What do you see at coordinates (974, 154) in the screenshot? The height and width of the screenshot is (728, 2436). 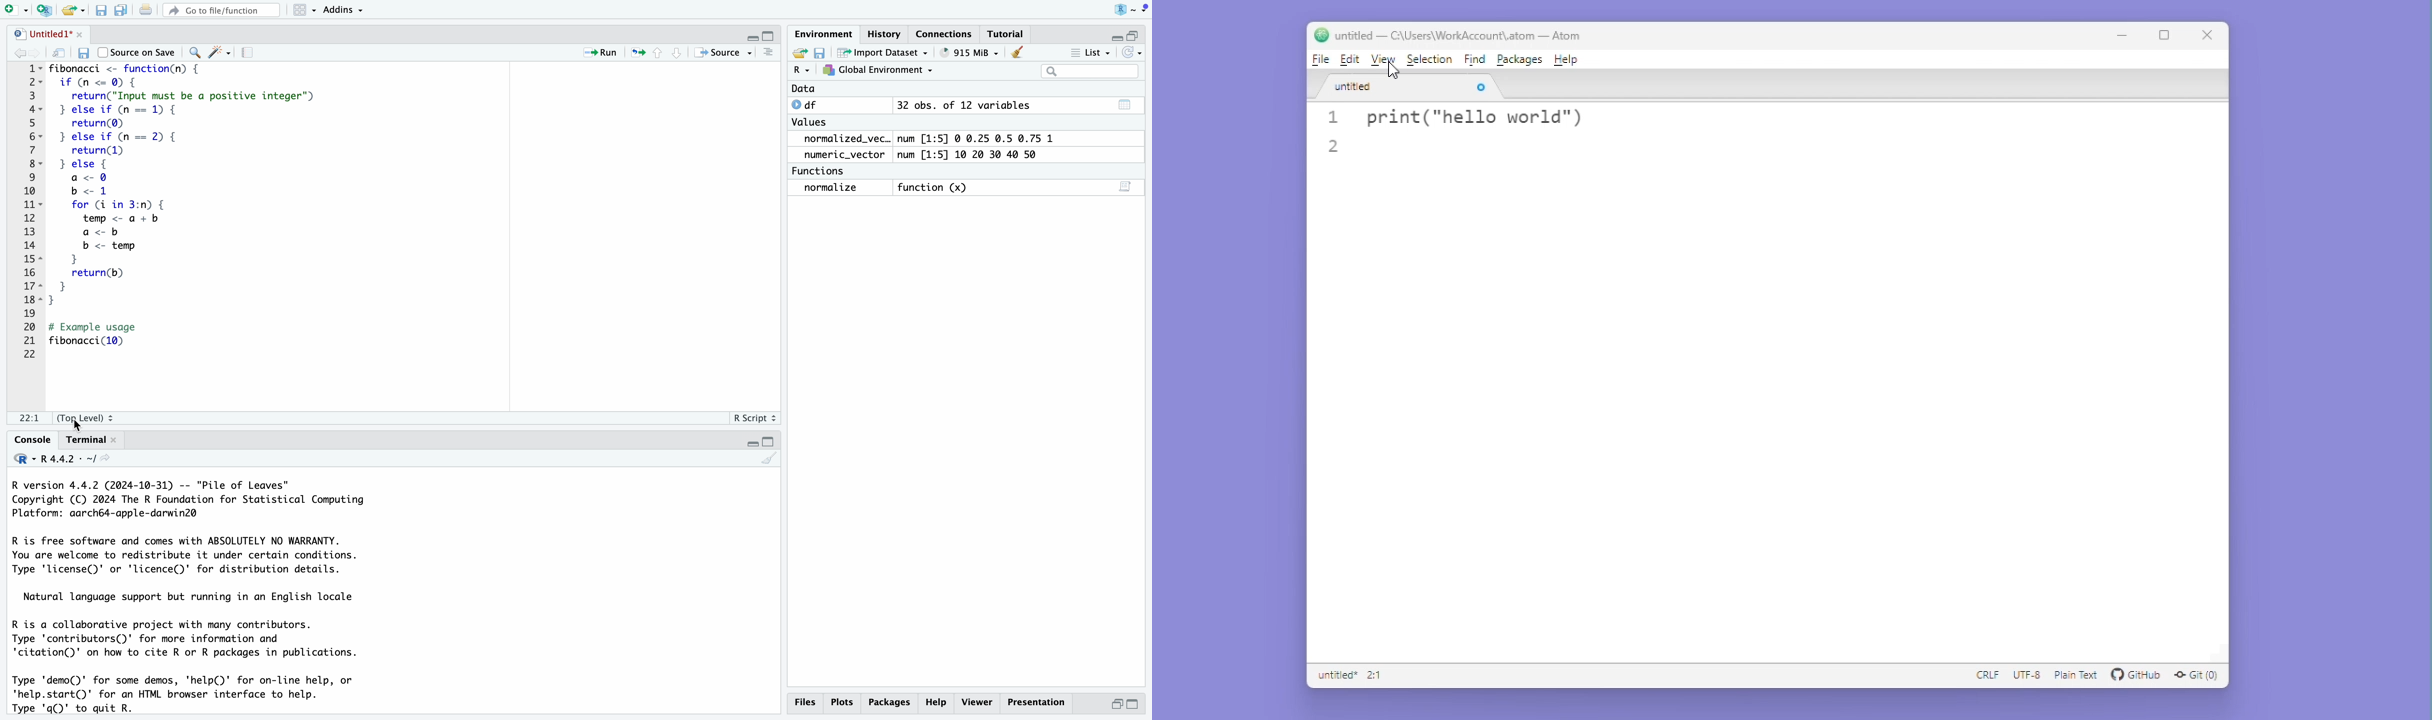 I see `num [1:5] 10 20 30 40 50` at bounding box center [974, 154].